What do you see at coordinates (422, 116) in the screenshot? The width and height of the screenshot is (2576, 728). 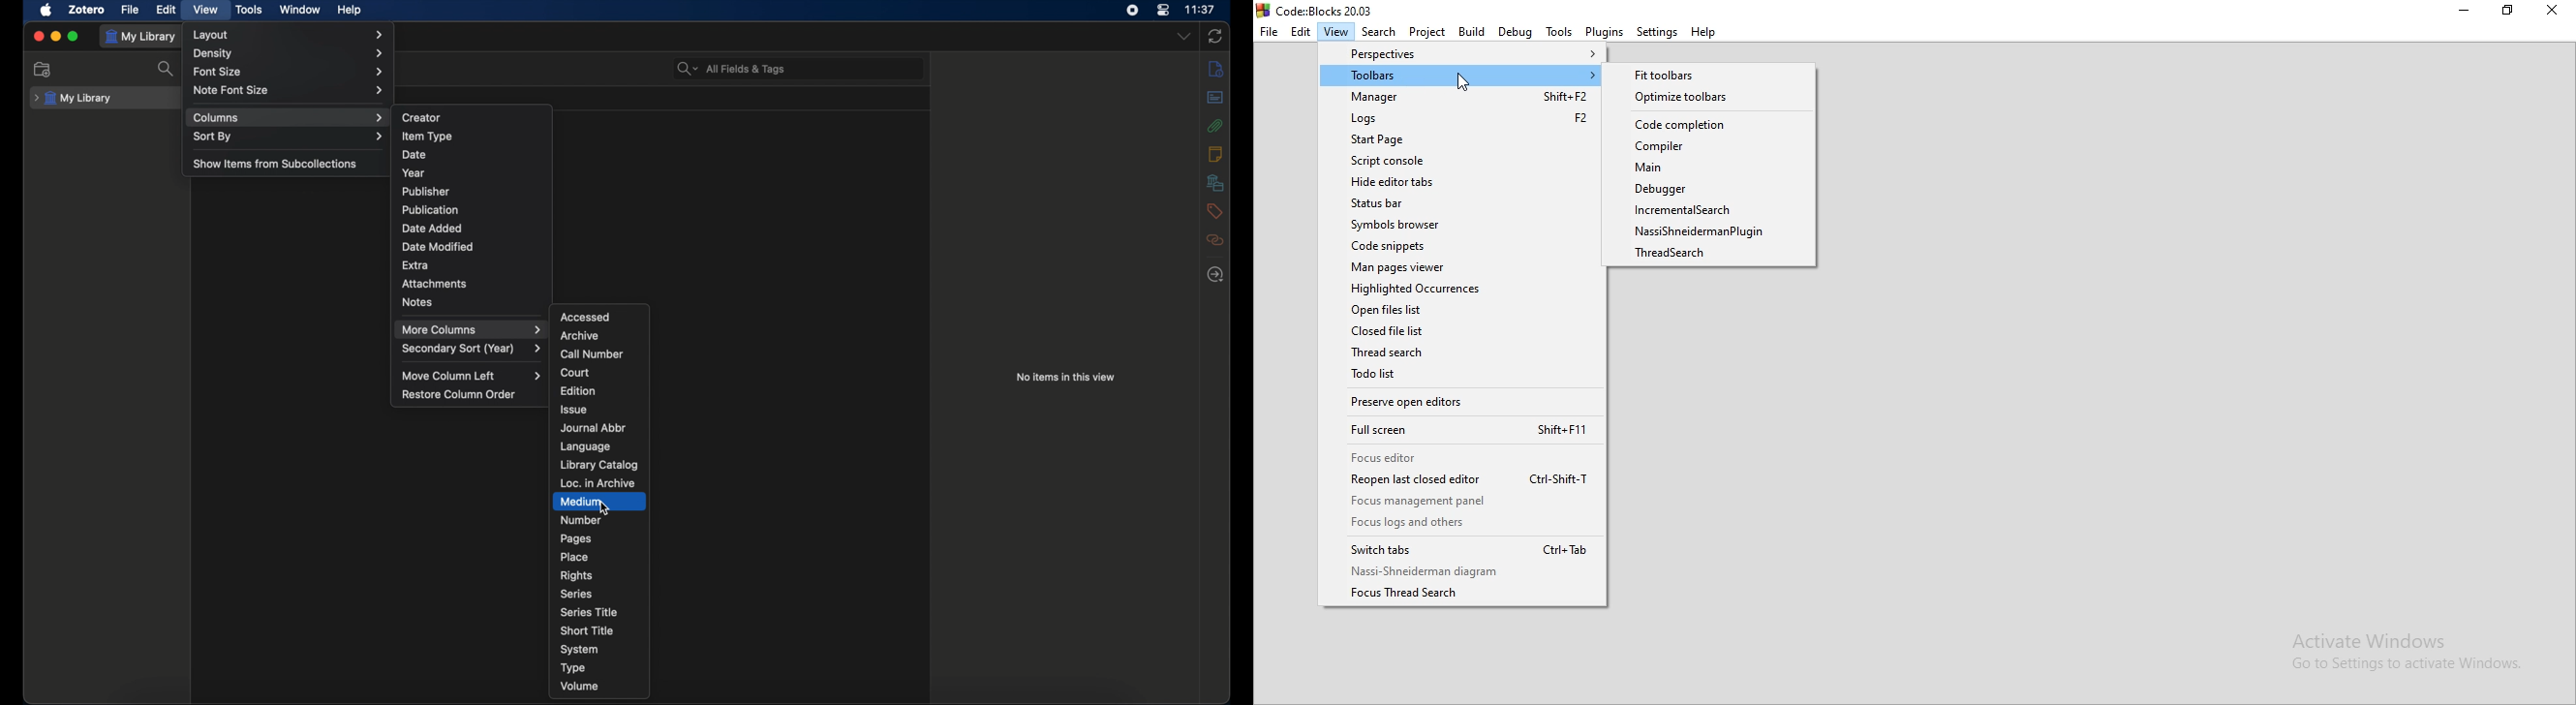 I see `creator` at bounding box center [422, 116].